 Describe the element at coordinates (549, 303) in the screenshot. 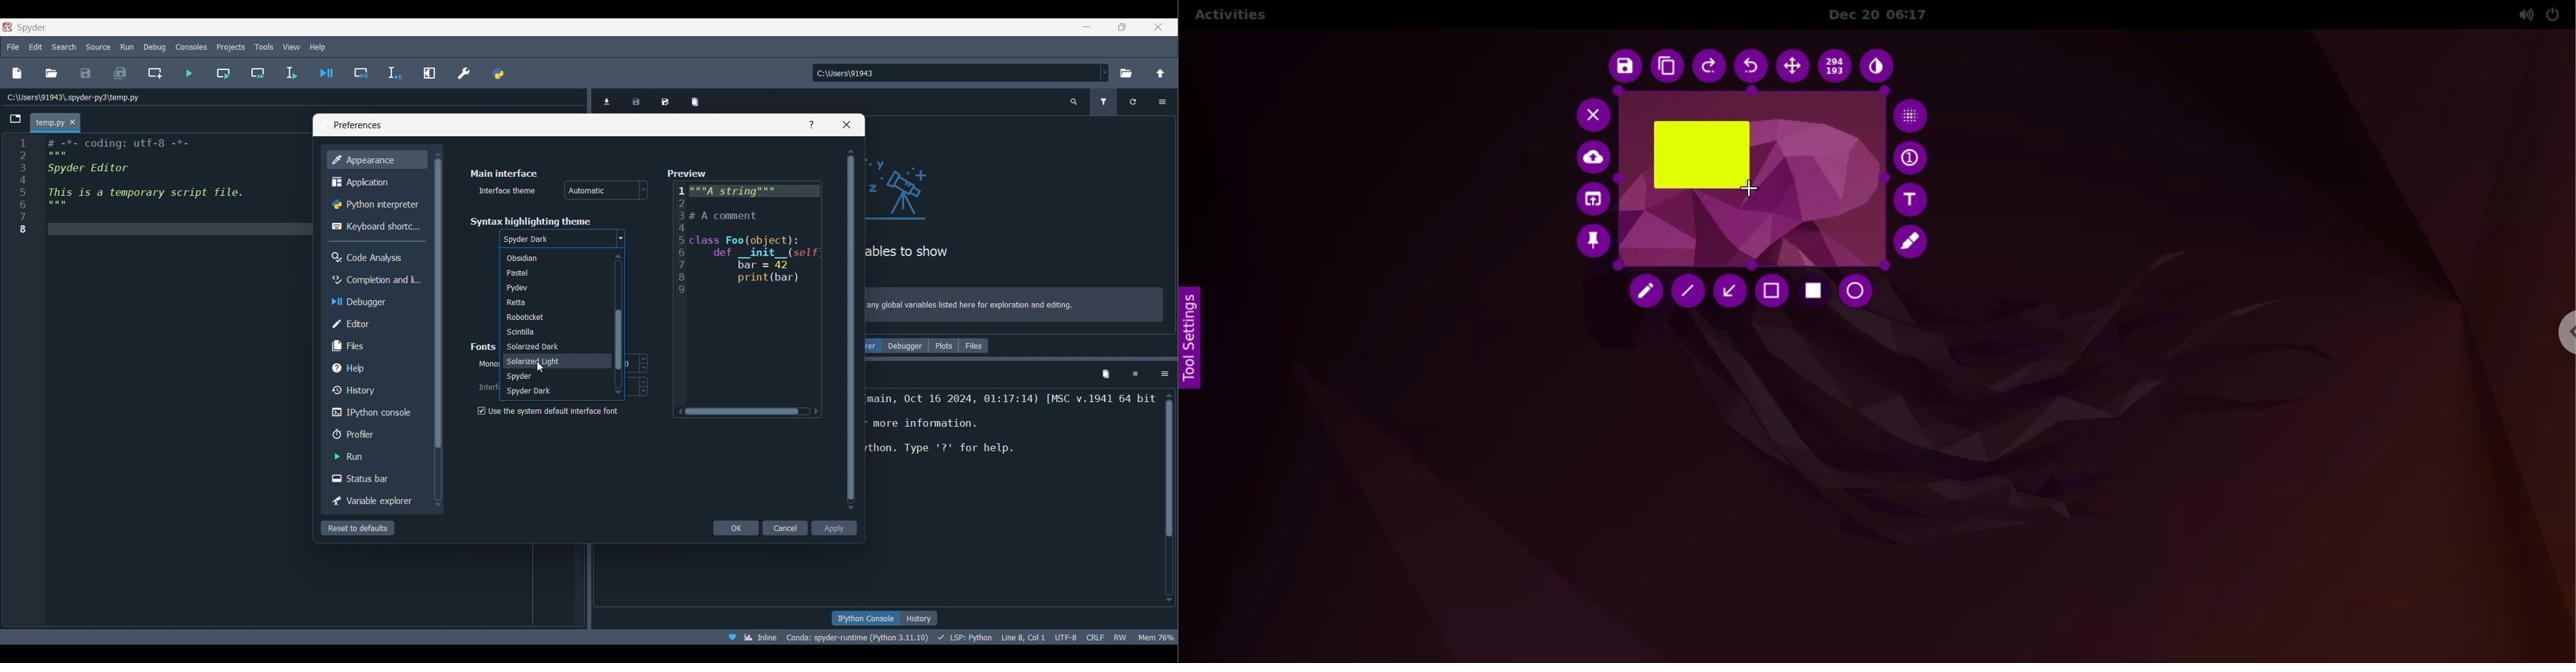

I see `retta` at that location.